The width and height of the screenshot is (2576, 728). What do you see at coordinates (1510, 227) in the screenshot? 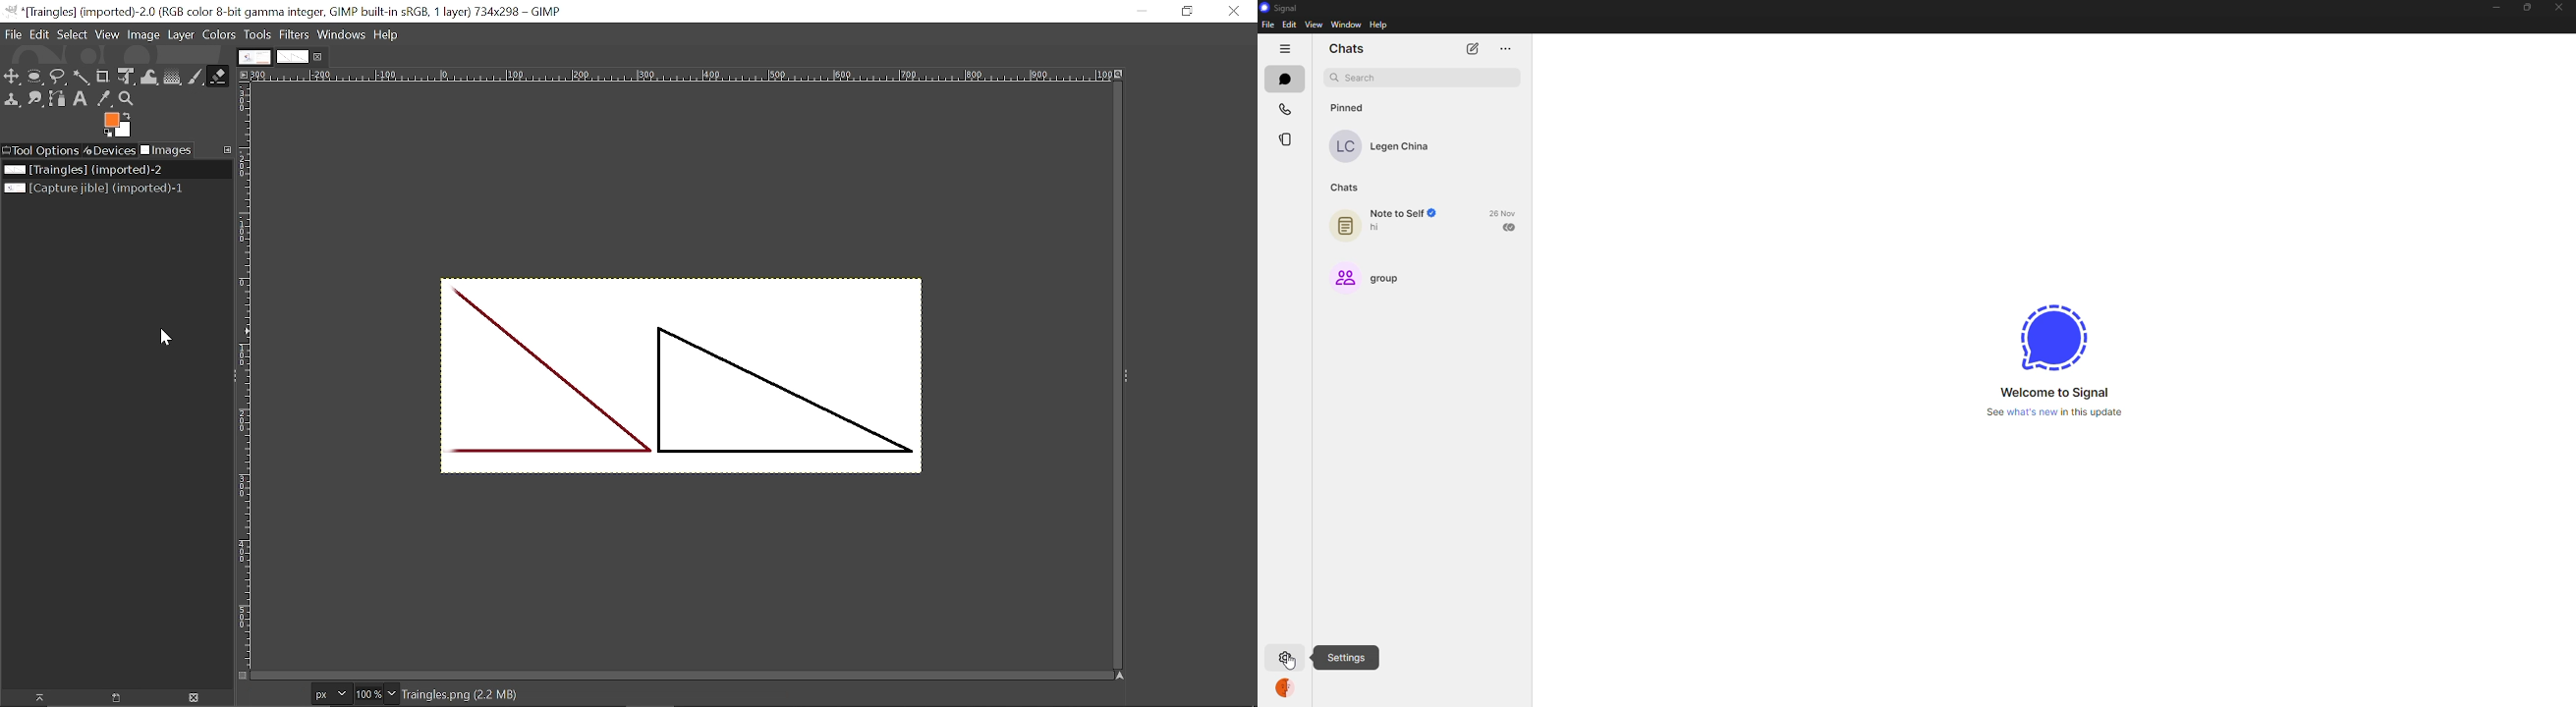
I see `sent` at bounding box center [1510, 227].